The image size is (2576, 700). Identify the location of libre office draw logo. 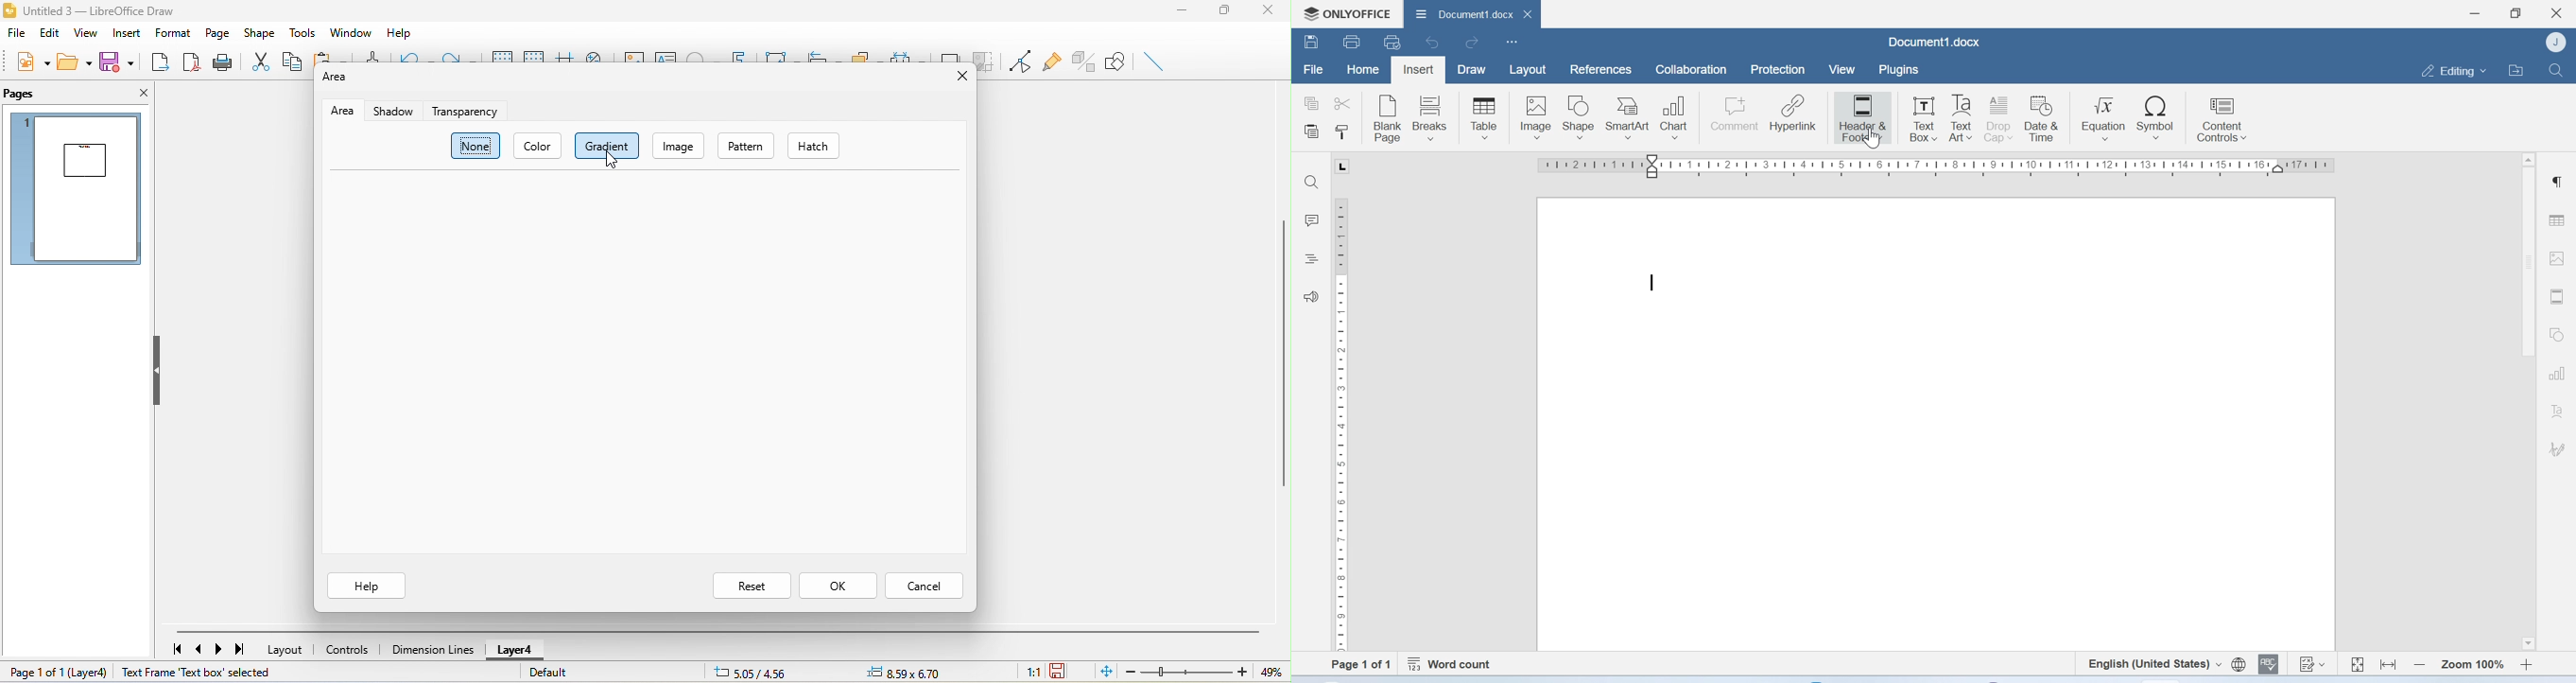
(10, 9).